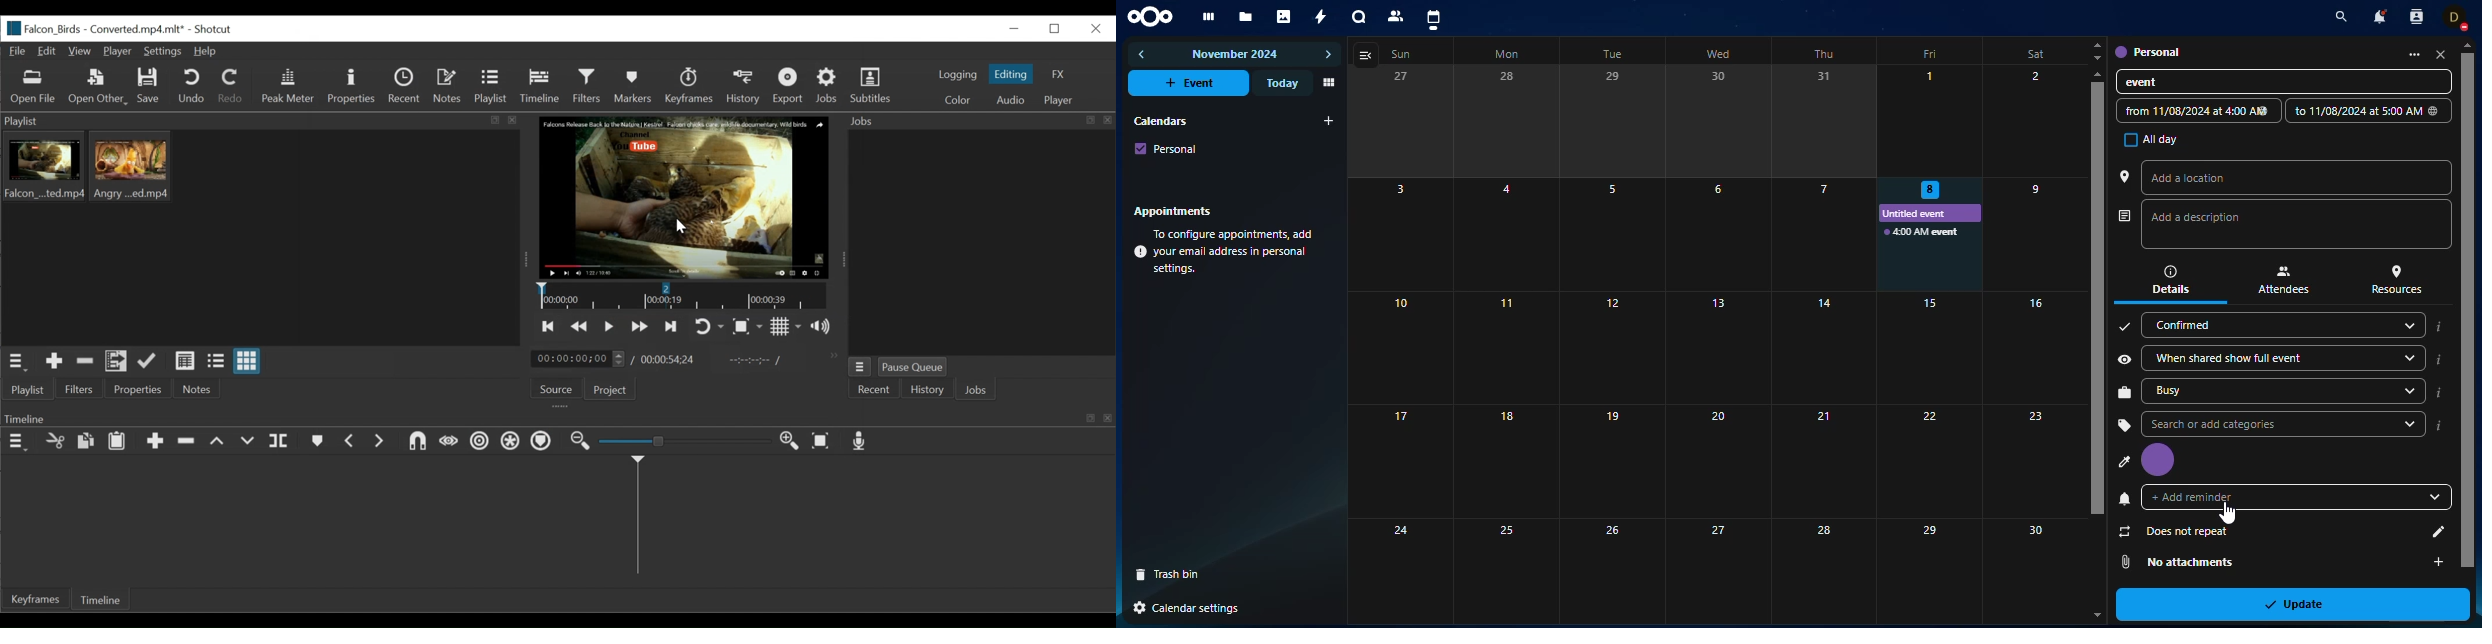  What do you see at coordinates (27, 390) in the screenshot?
I see `Playlist` at bounding box center [27, 390].